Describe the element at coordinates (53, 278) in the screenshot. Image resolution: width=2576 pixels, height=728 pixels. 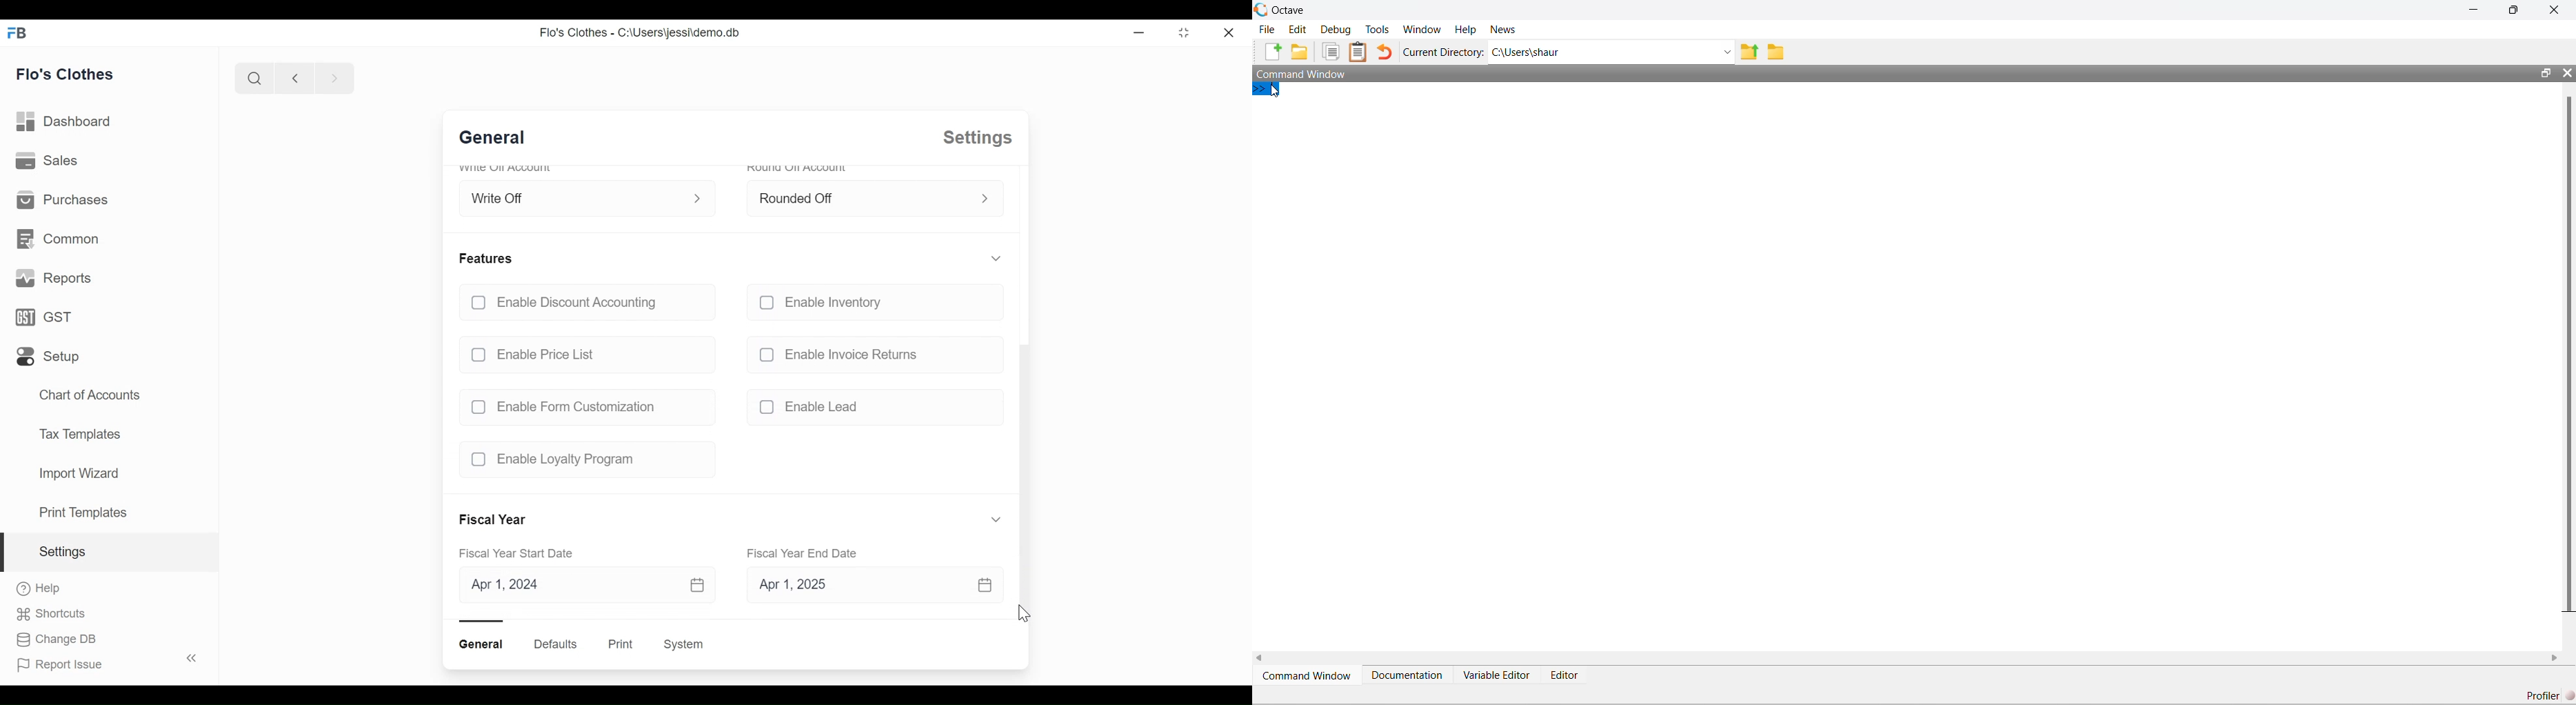
I see `Reports` at that location.